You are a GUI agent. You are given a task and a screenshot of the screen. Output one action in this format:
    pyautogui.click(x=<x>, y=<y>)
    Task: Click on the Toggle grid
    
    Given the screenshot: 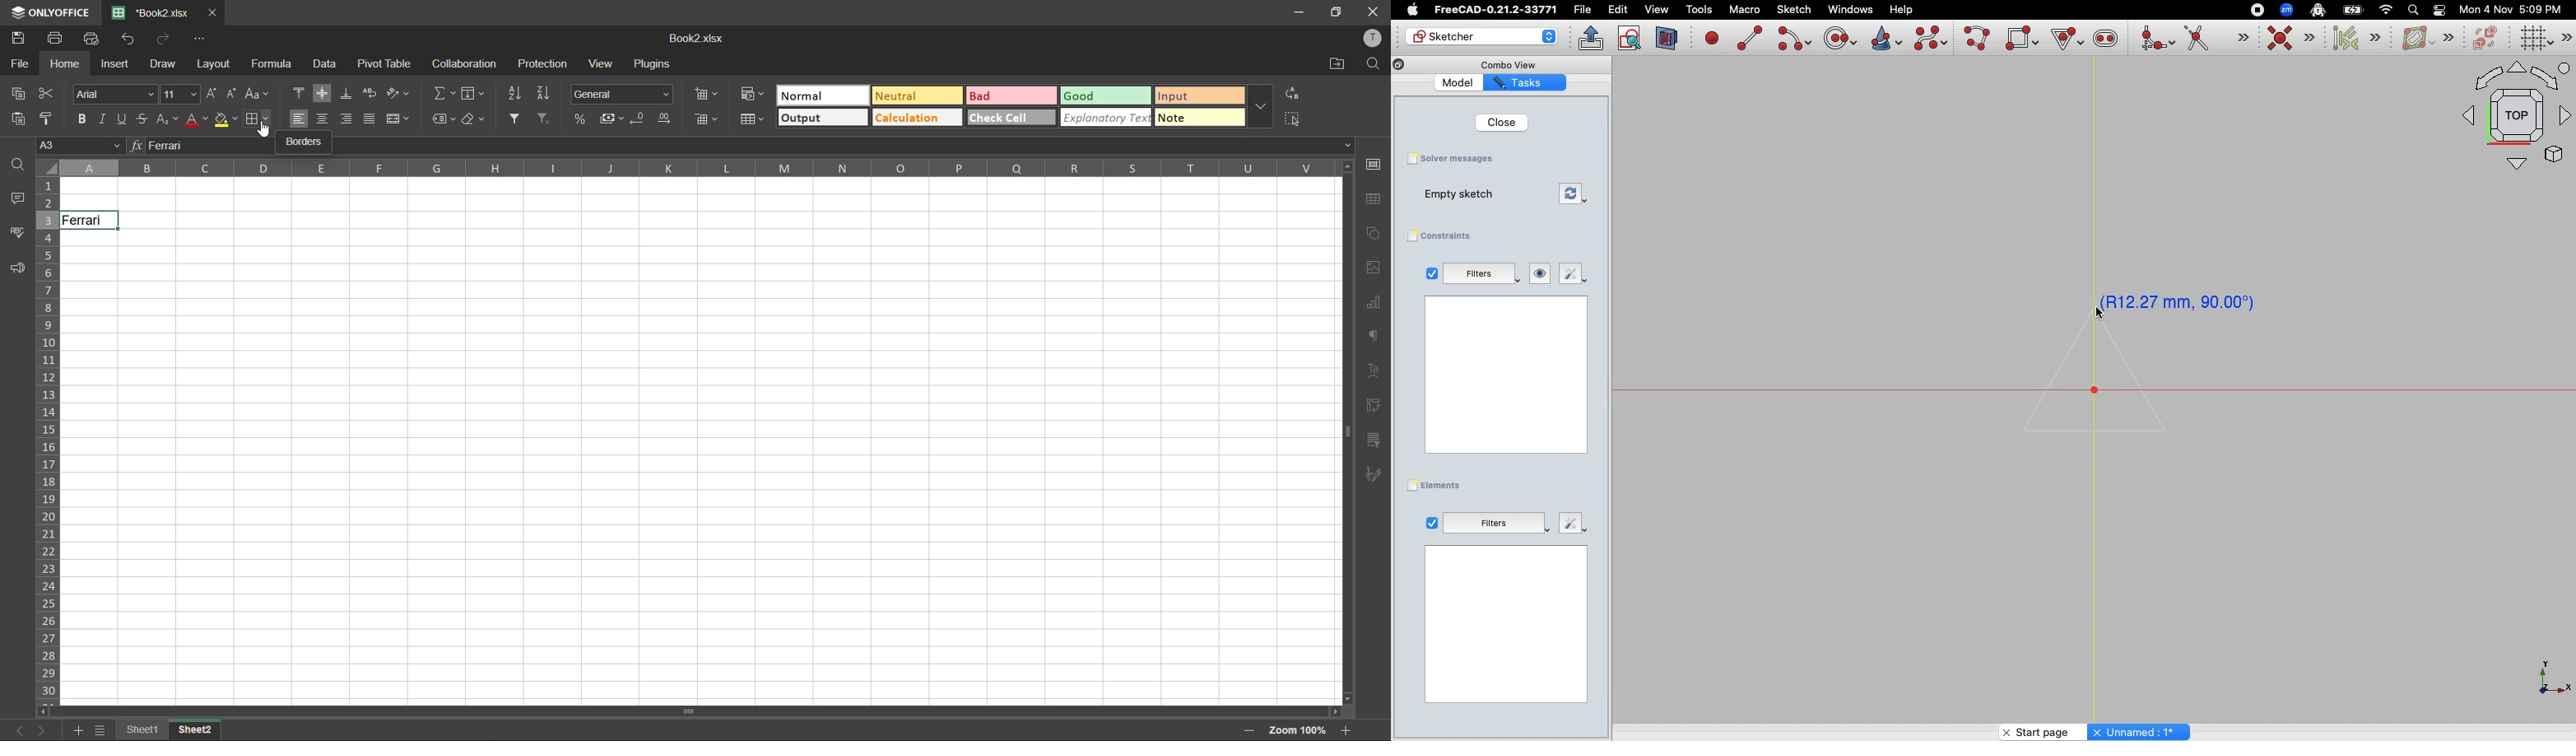 What is the action you would take?
    pyautogui.click(x=2536, y=38)
    